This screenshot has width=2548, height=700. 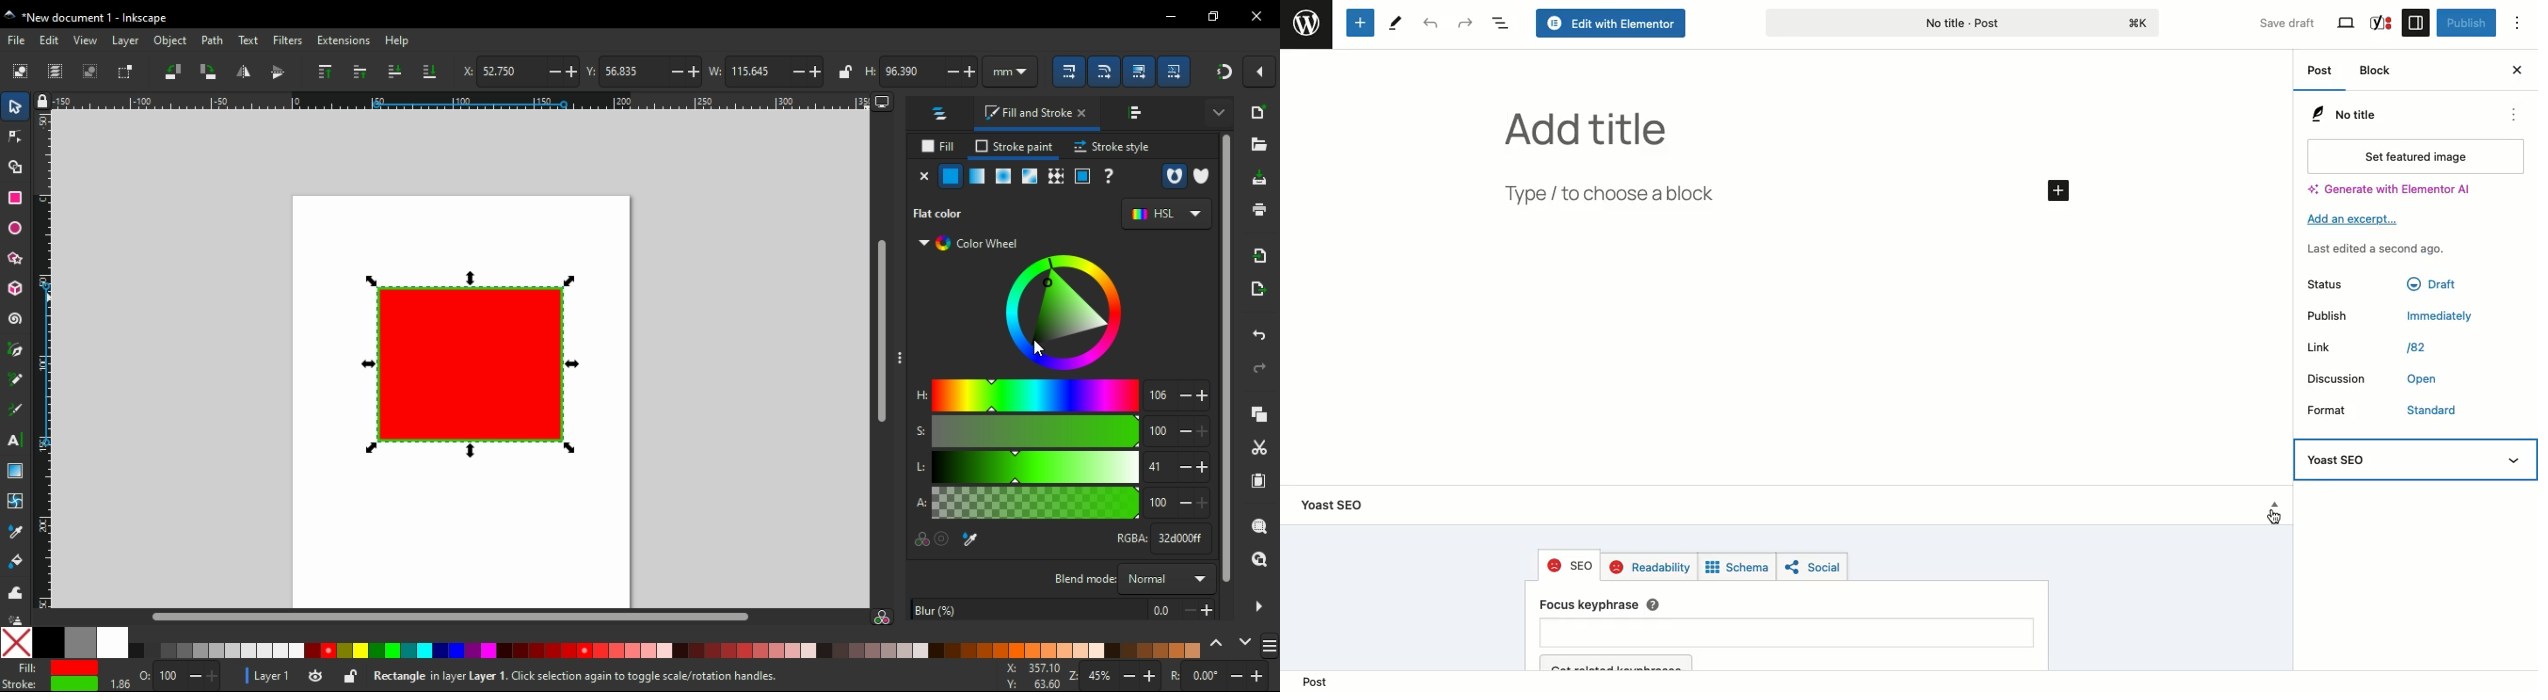 I want to click on No title - Post , so click(x=2032, y=22).